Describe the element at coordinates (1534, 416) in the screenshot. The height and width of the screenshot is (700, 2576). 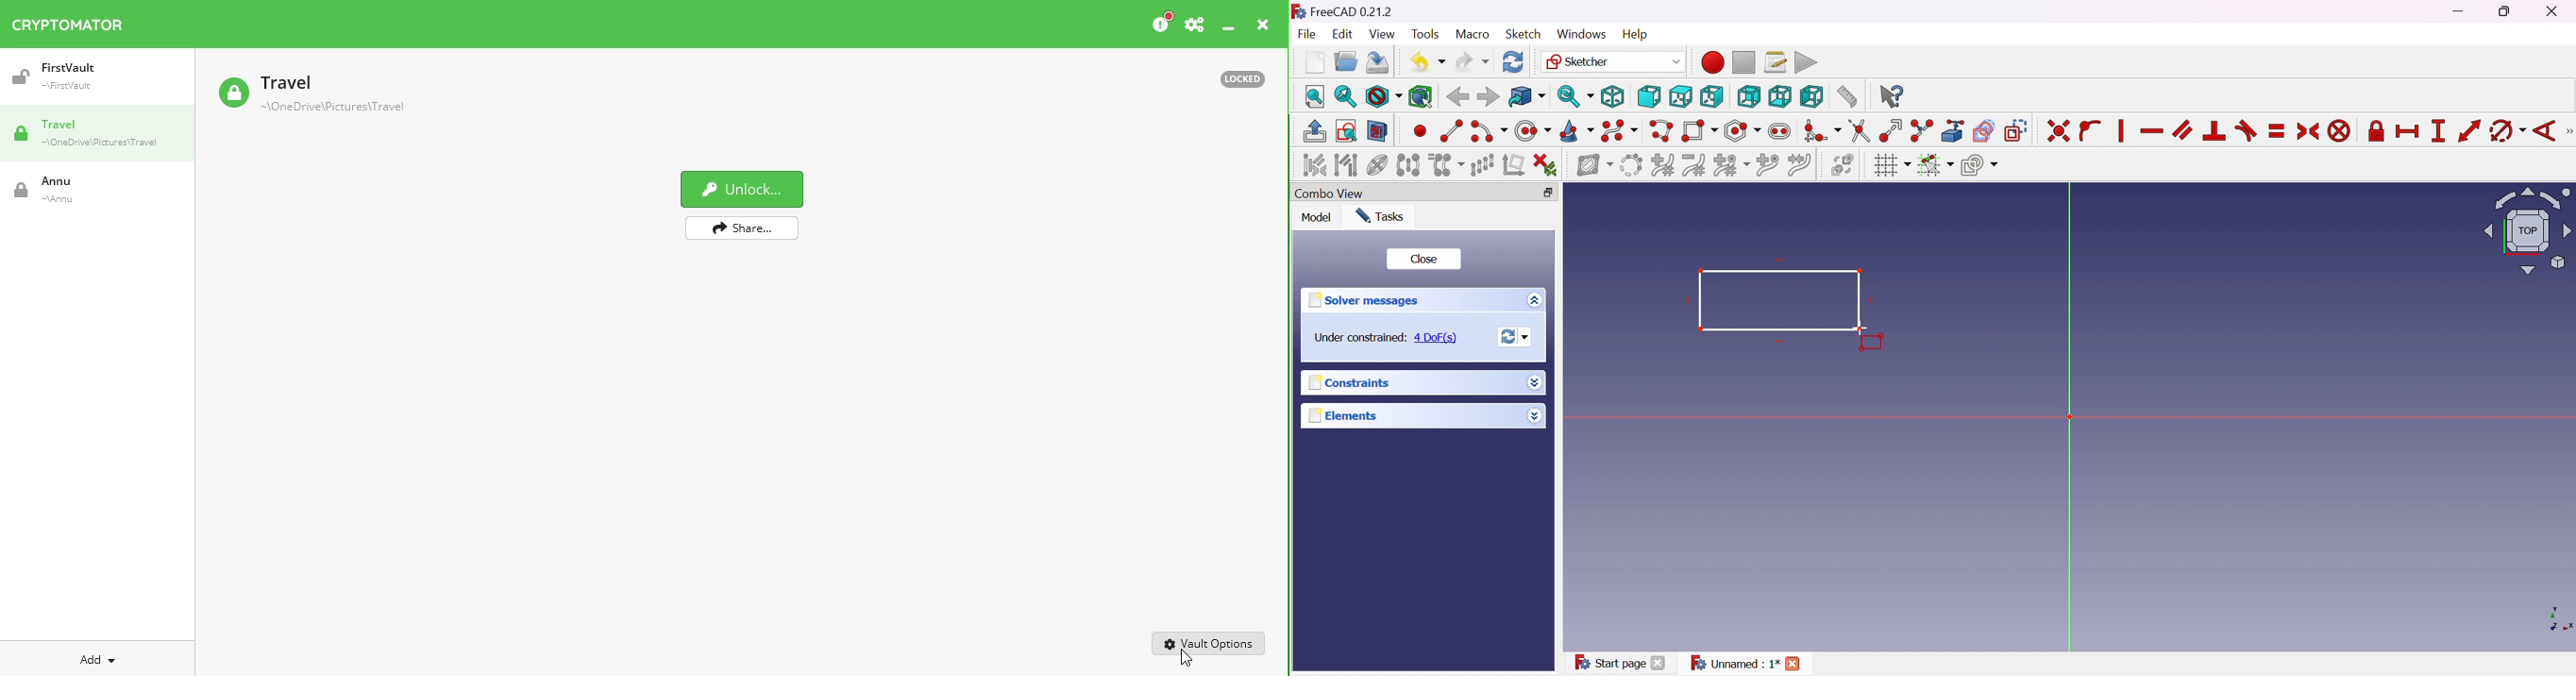
I see `More options` at that location.